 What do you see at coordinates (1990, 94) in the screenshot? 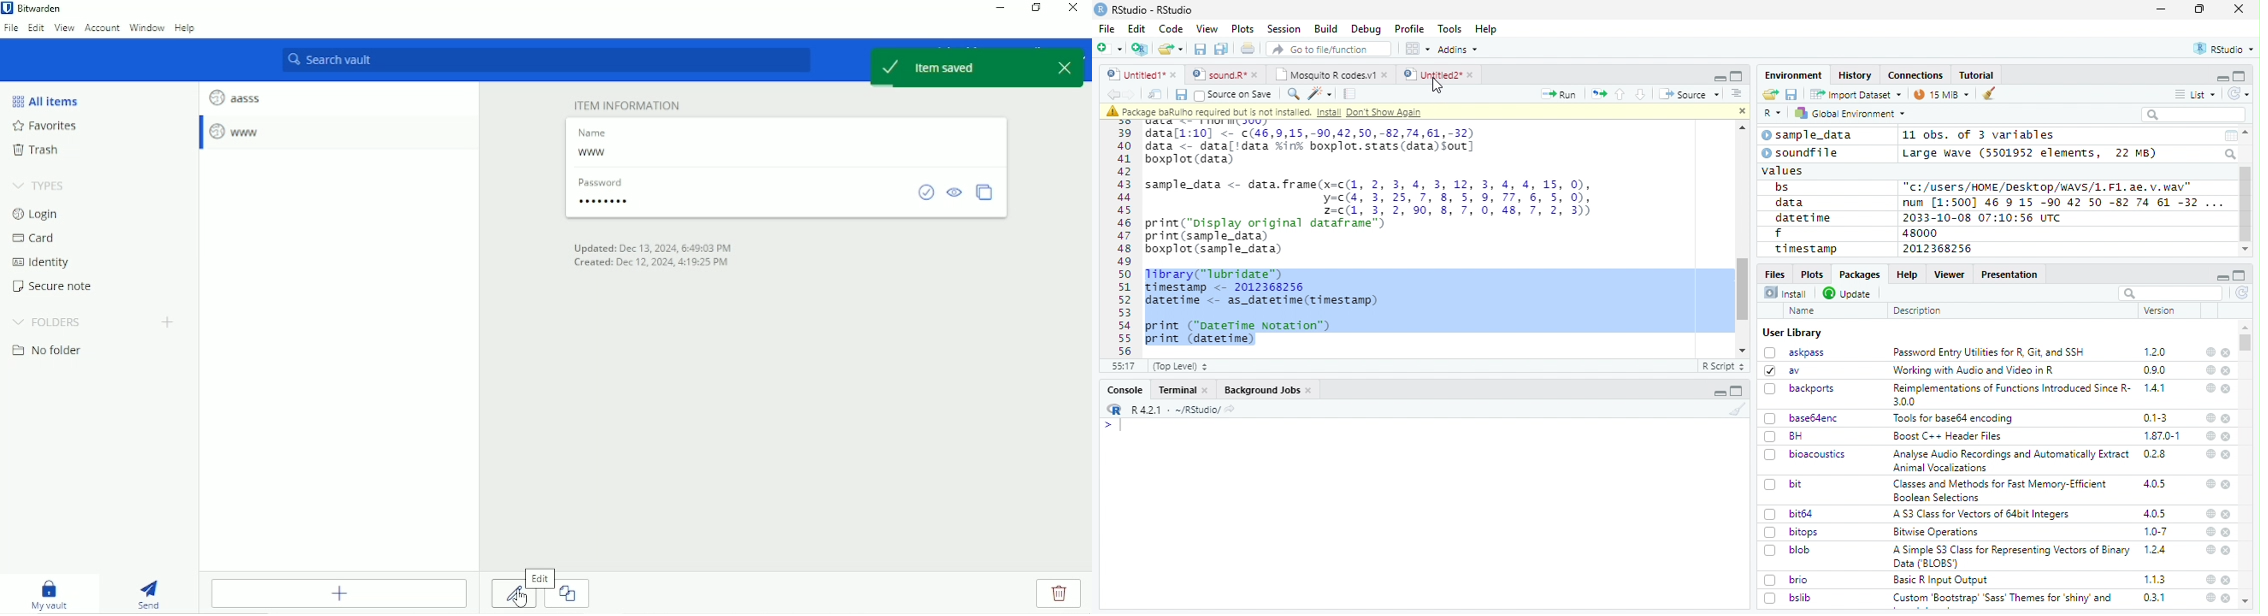
I see `clear workspace` at bounding box center [1990, 94].